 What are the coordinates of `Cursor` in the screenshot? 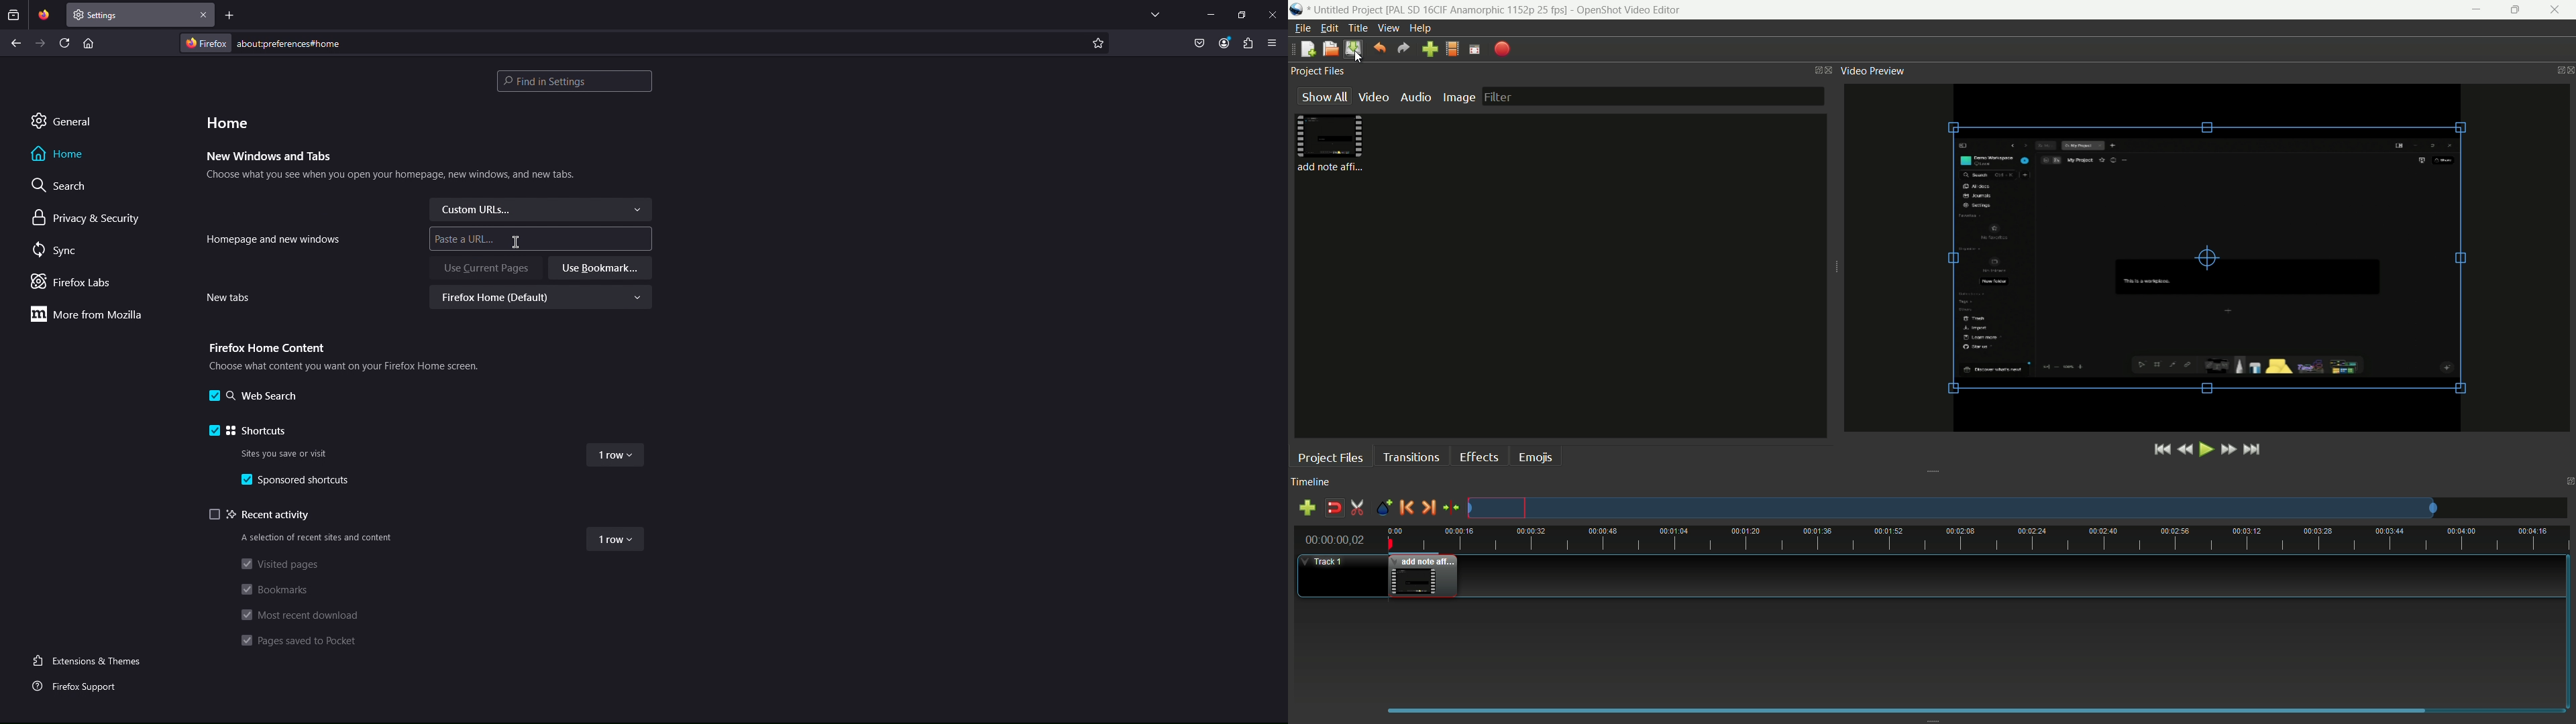 It's located at (1359, 56).